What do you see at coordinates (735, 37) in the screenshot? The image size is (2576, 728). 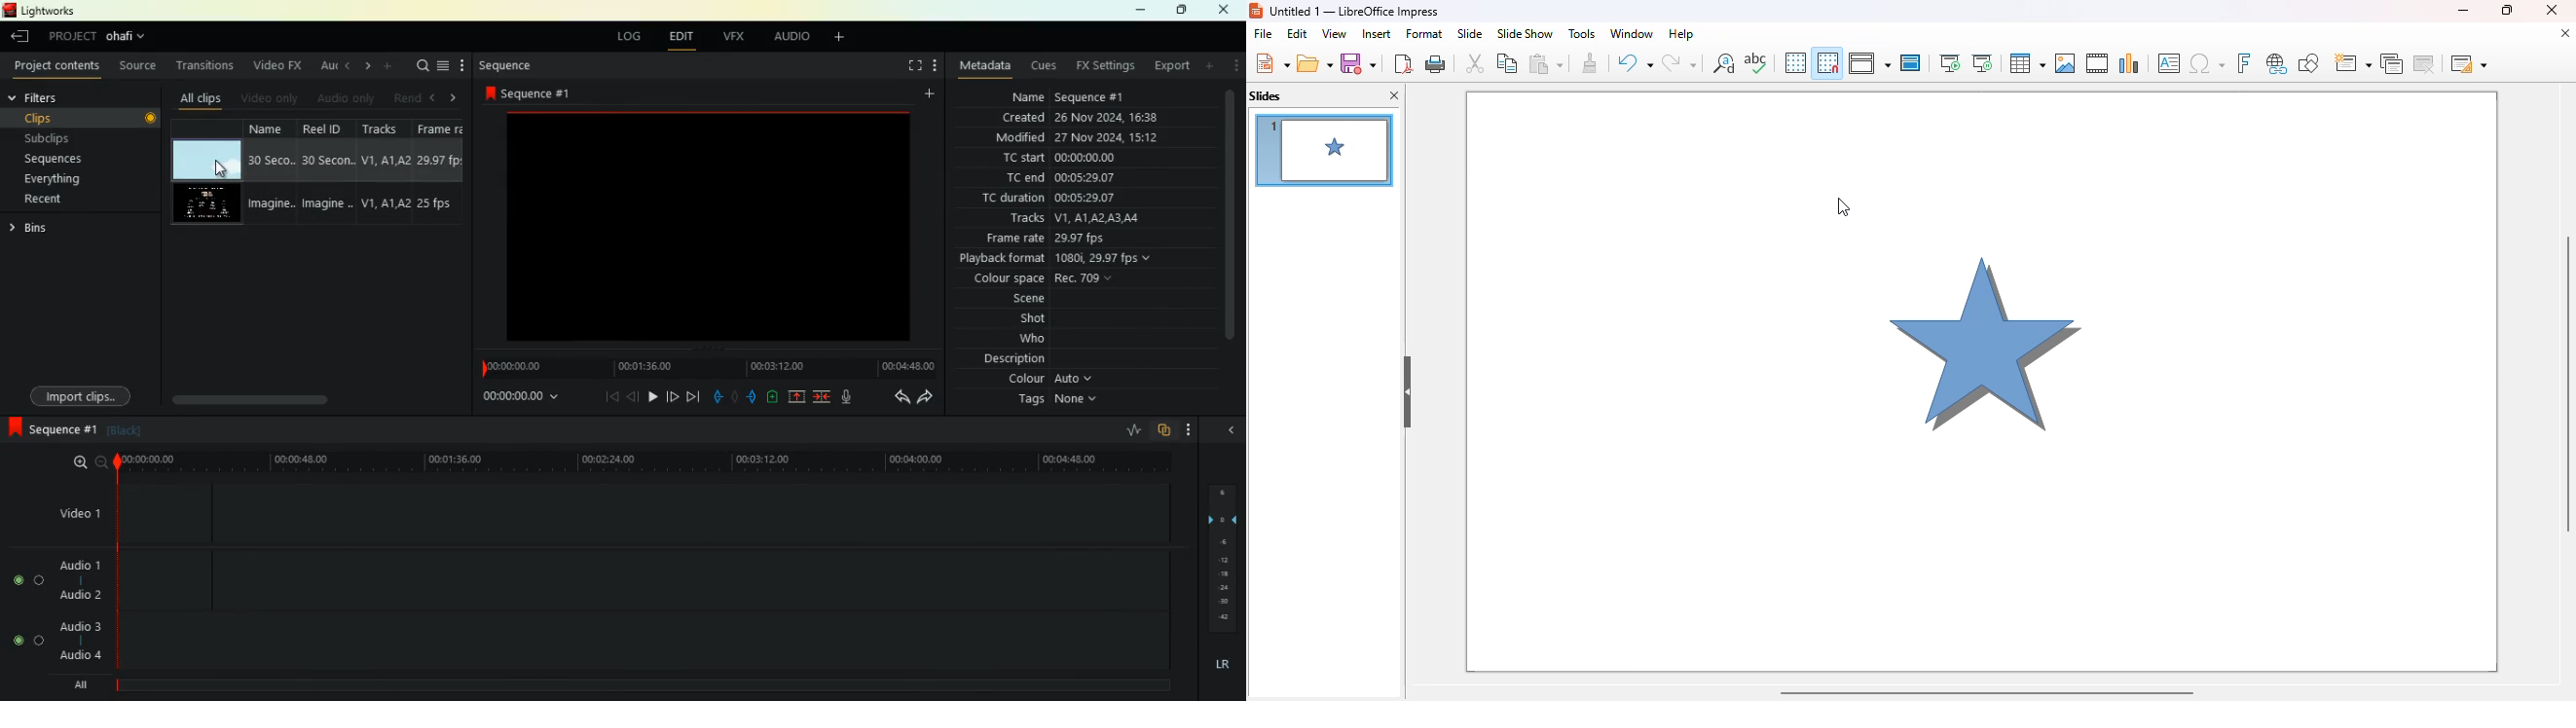 I see `vfx` at bounding box center [735, 37].